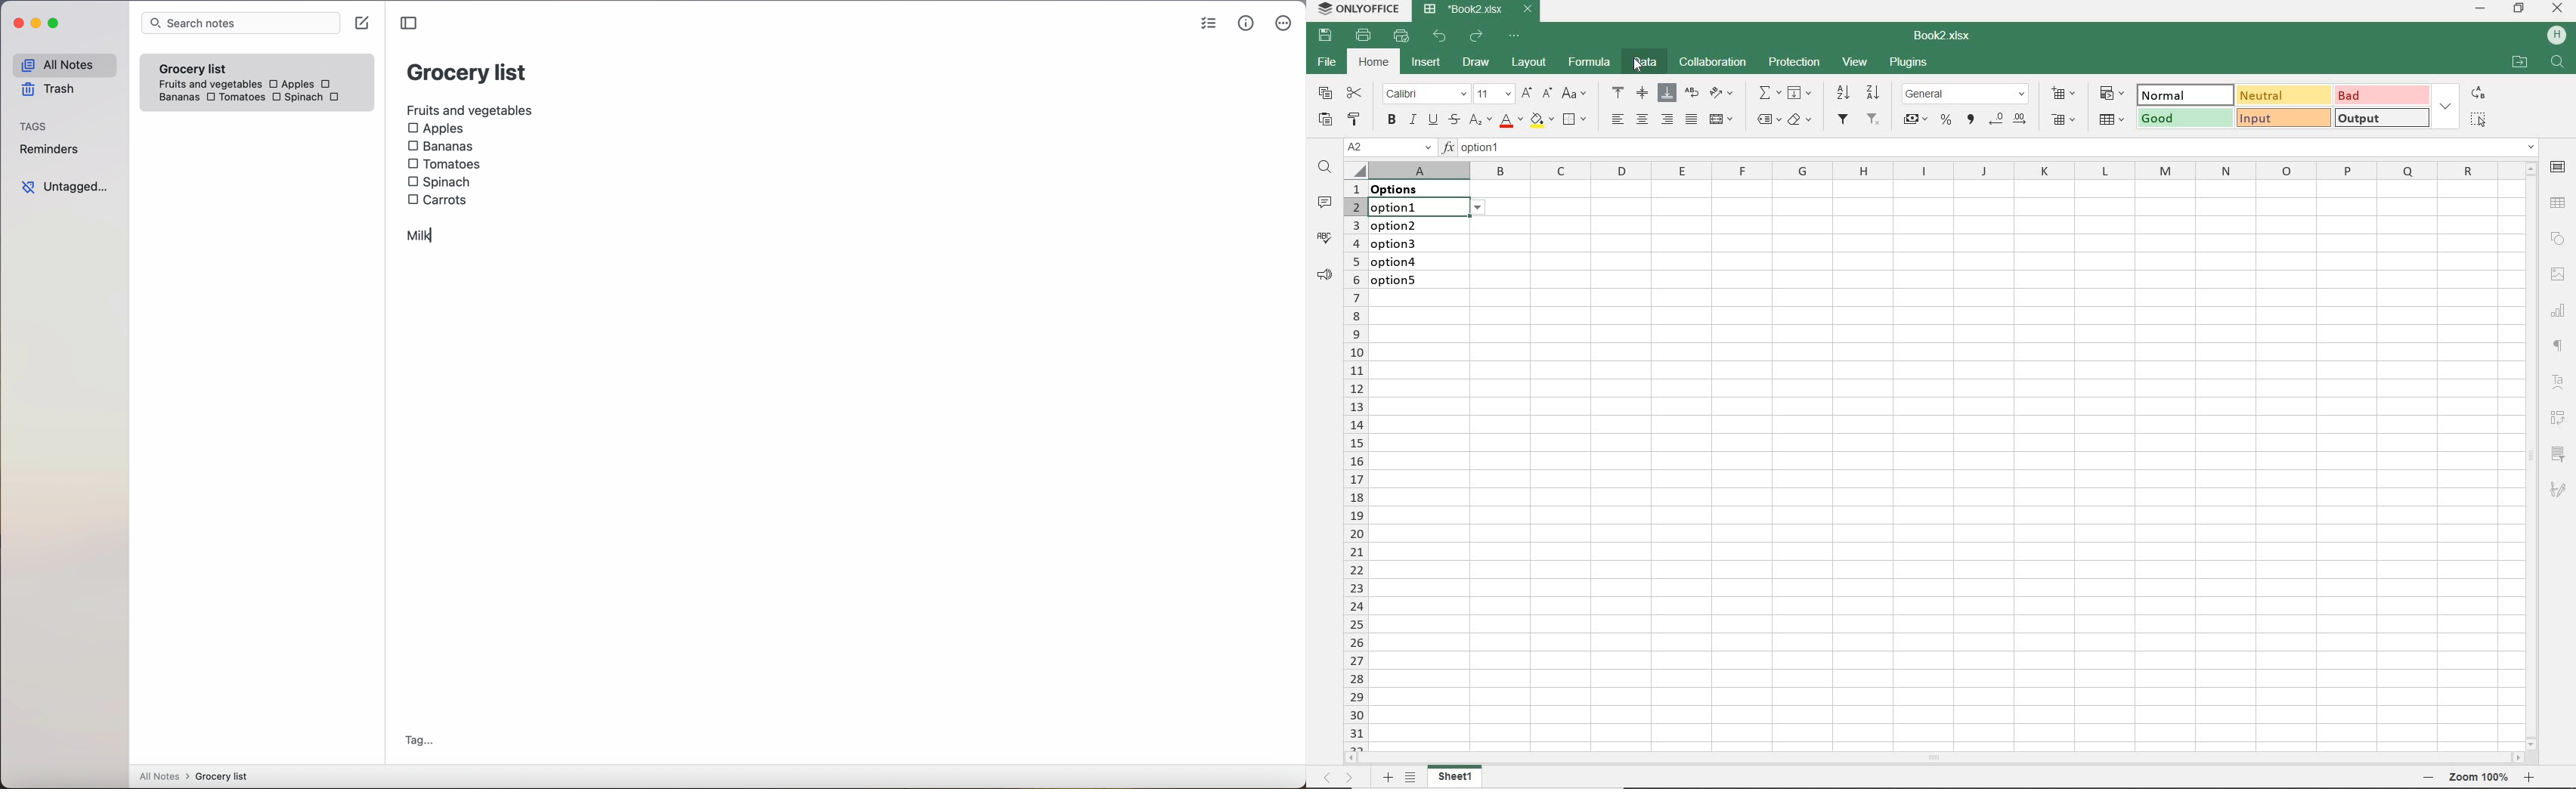  Describe the element at coordinates (2478, 121) in the screenshot. I see `SELECT ALL` at that location.